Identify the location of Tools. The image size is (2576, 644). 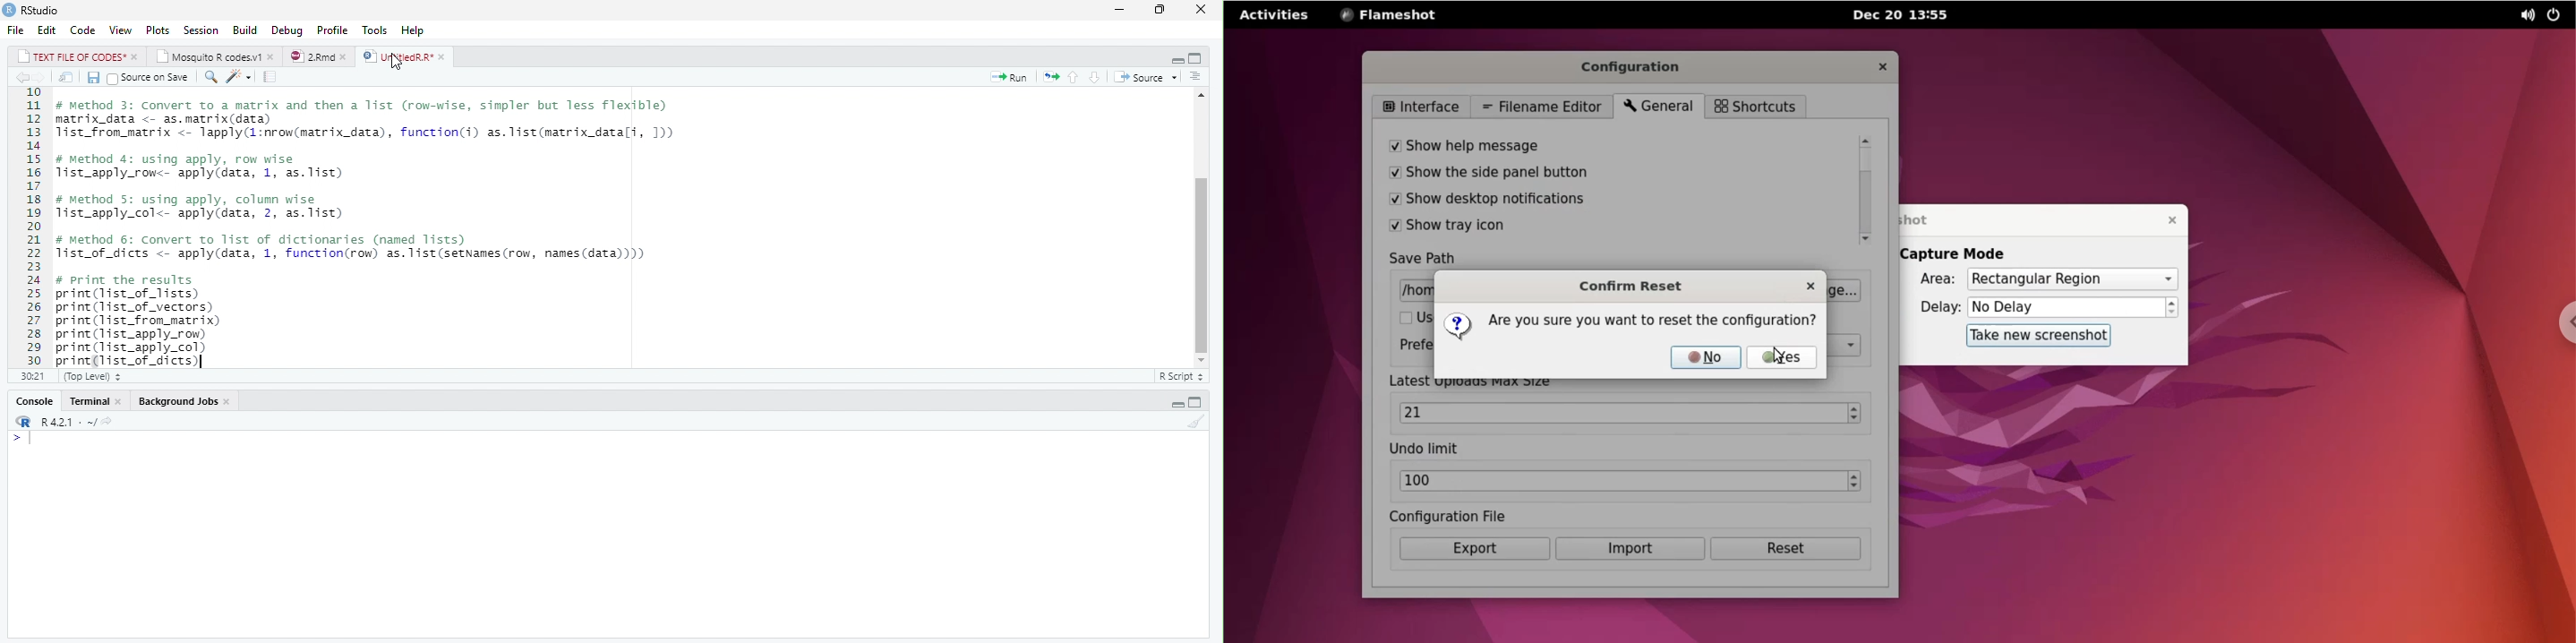
(377, 30).